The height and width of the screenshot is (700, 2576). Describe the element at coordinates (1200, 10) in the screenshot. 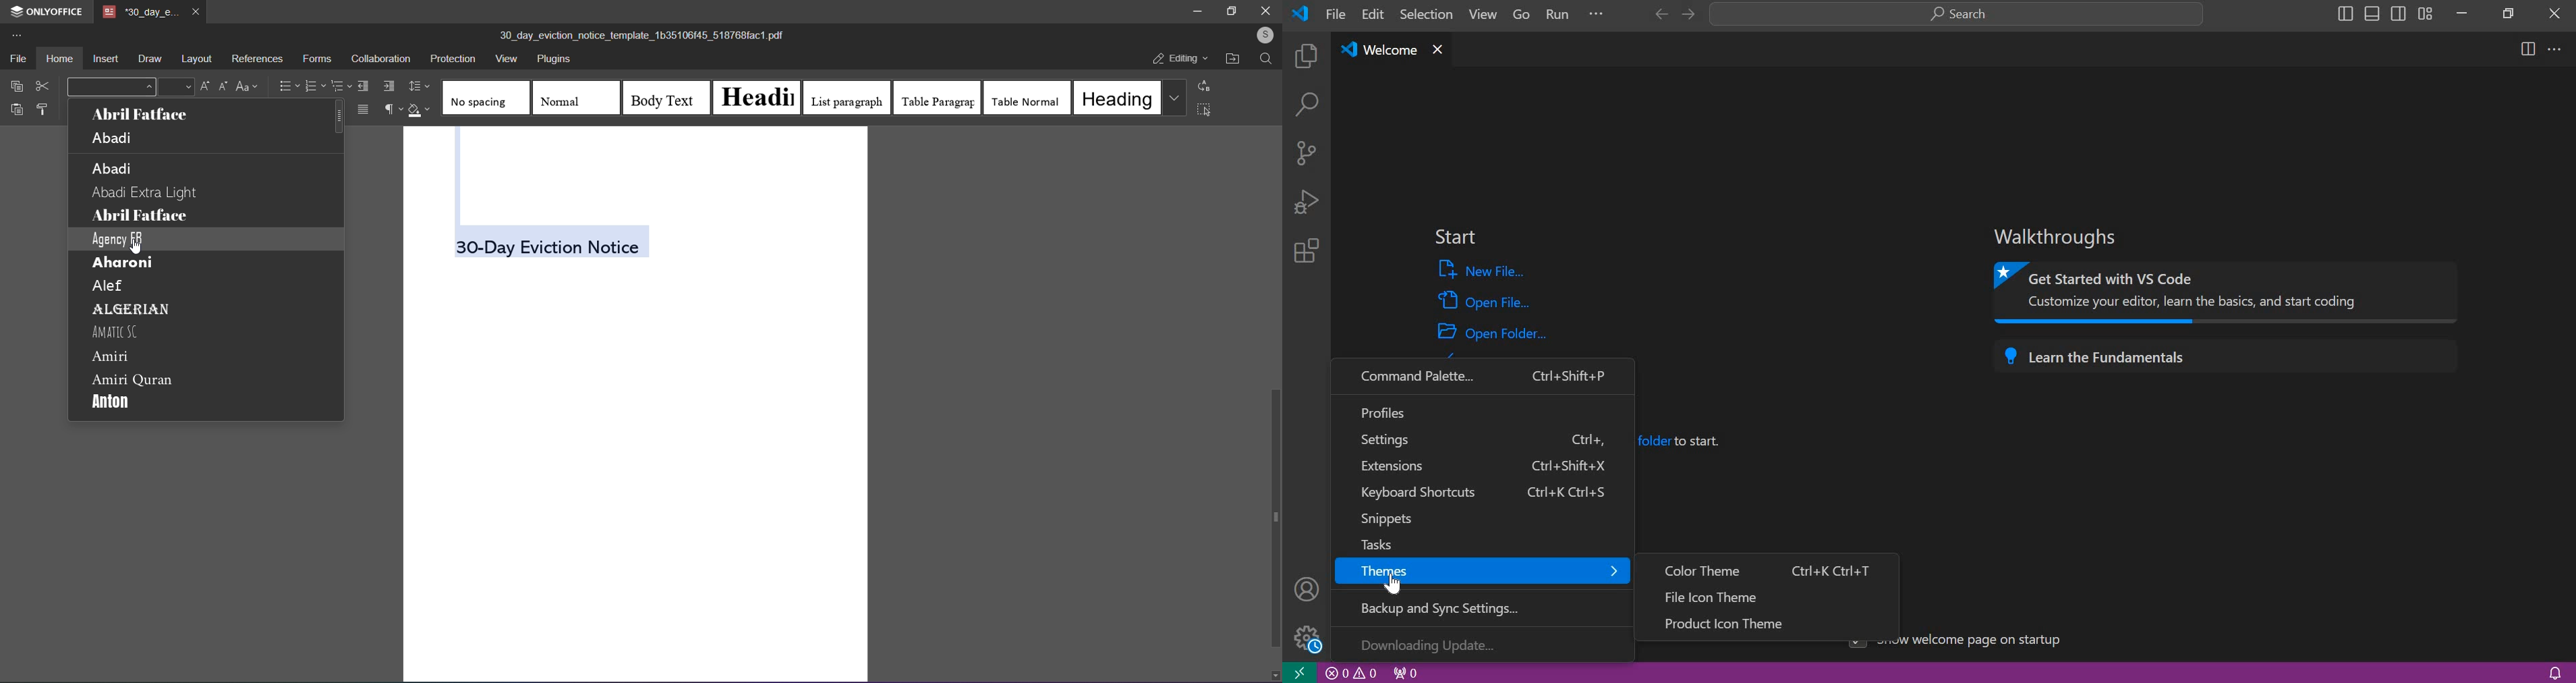

I see `minimize` at that location.